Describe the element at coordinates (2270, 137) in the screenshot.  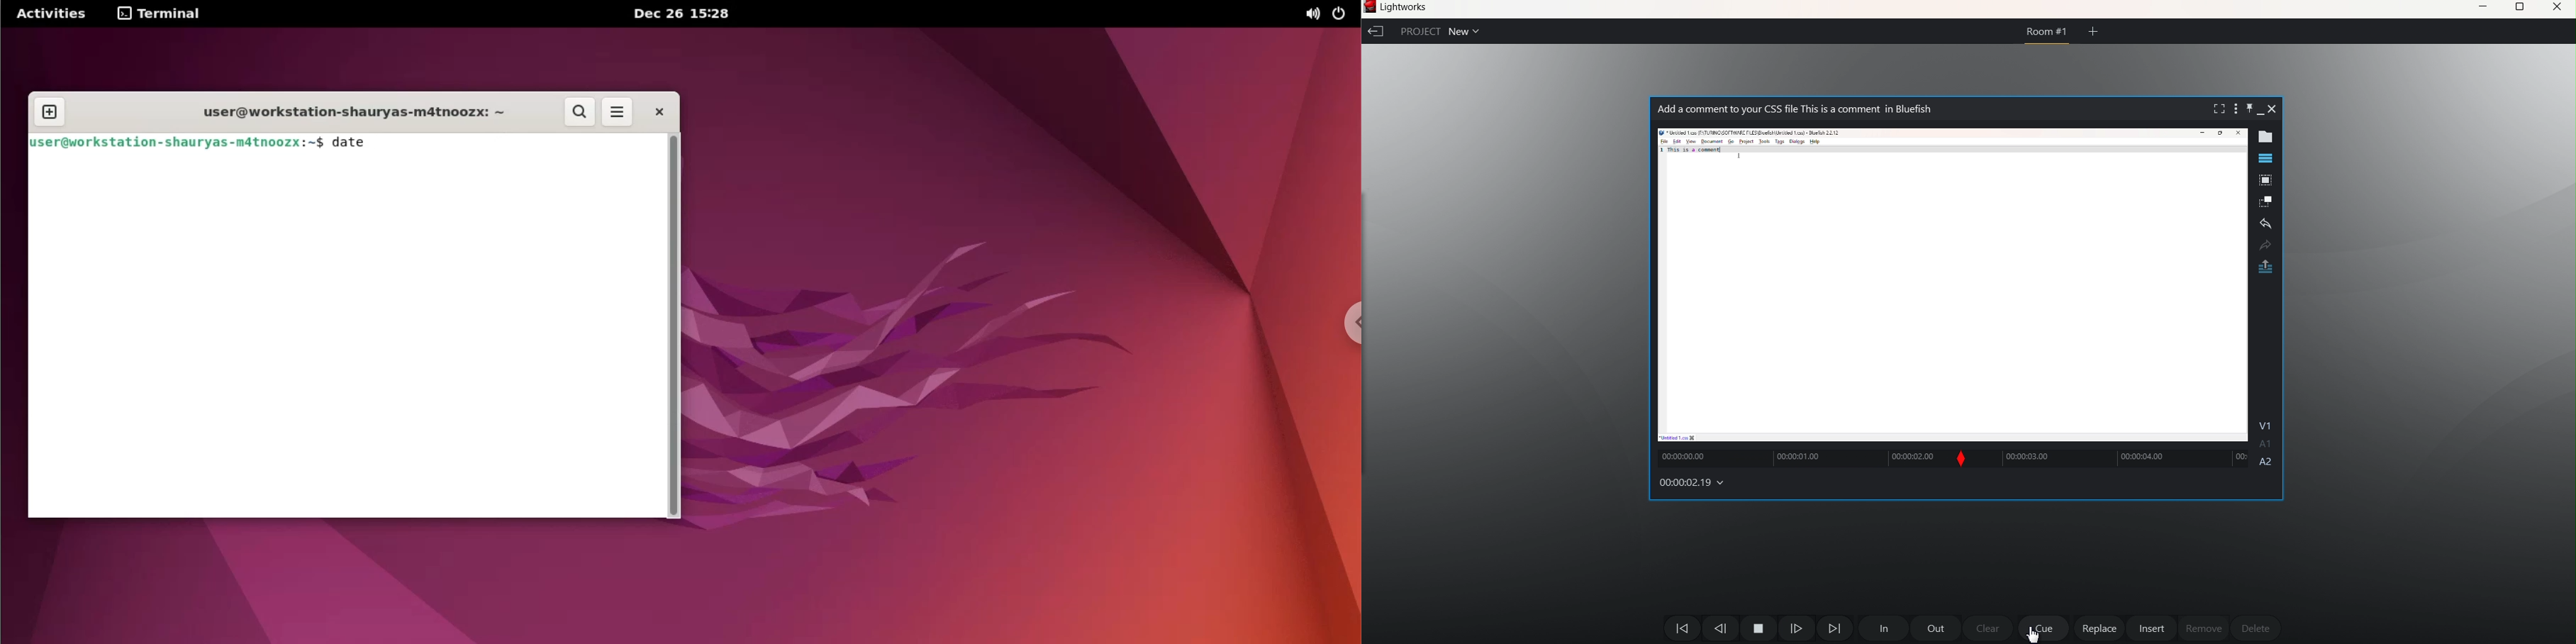
I see `show metadata` at that location.